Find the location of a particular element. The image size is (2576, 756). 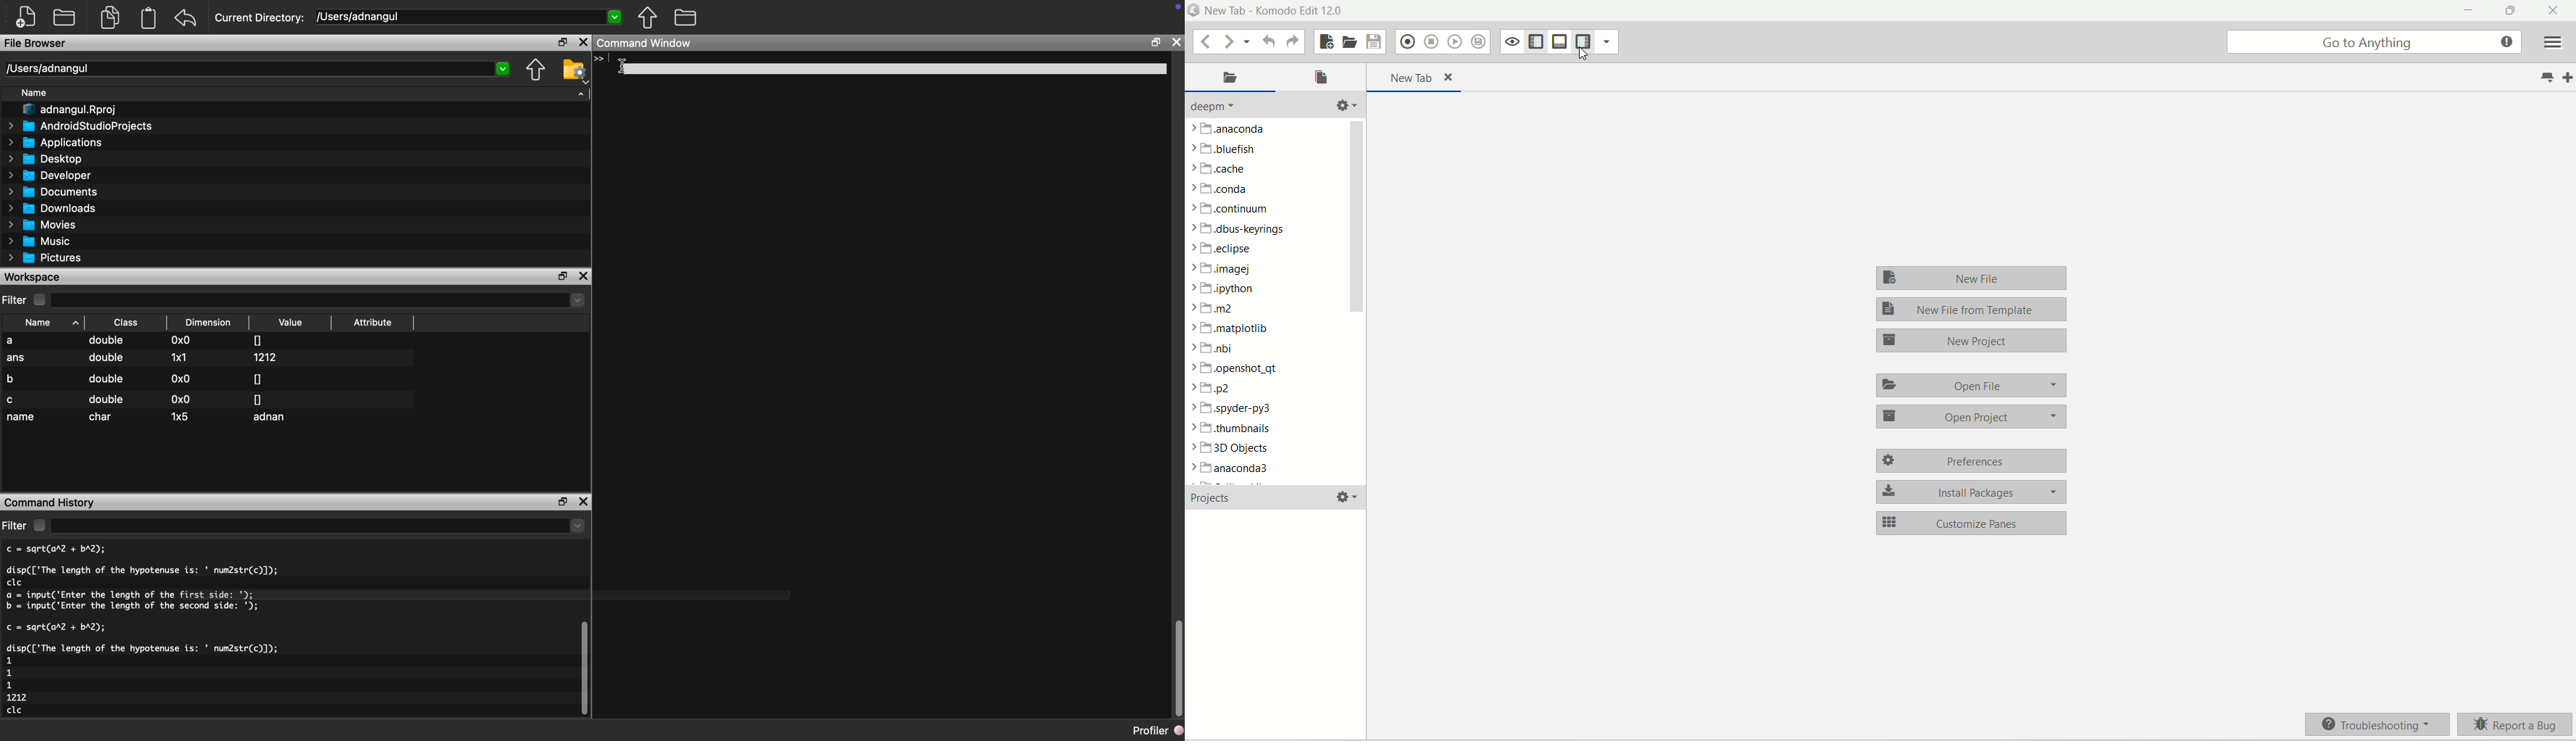

folder is located at coordinates (685, 16).